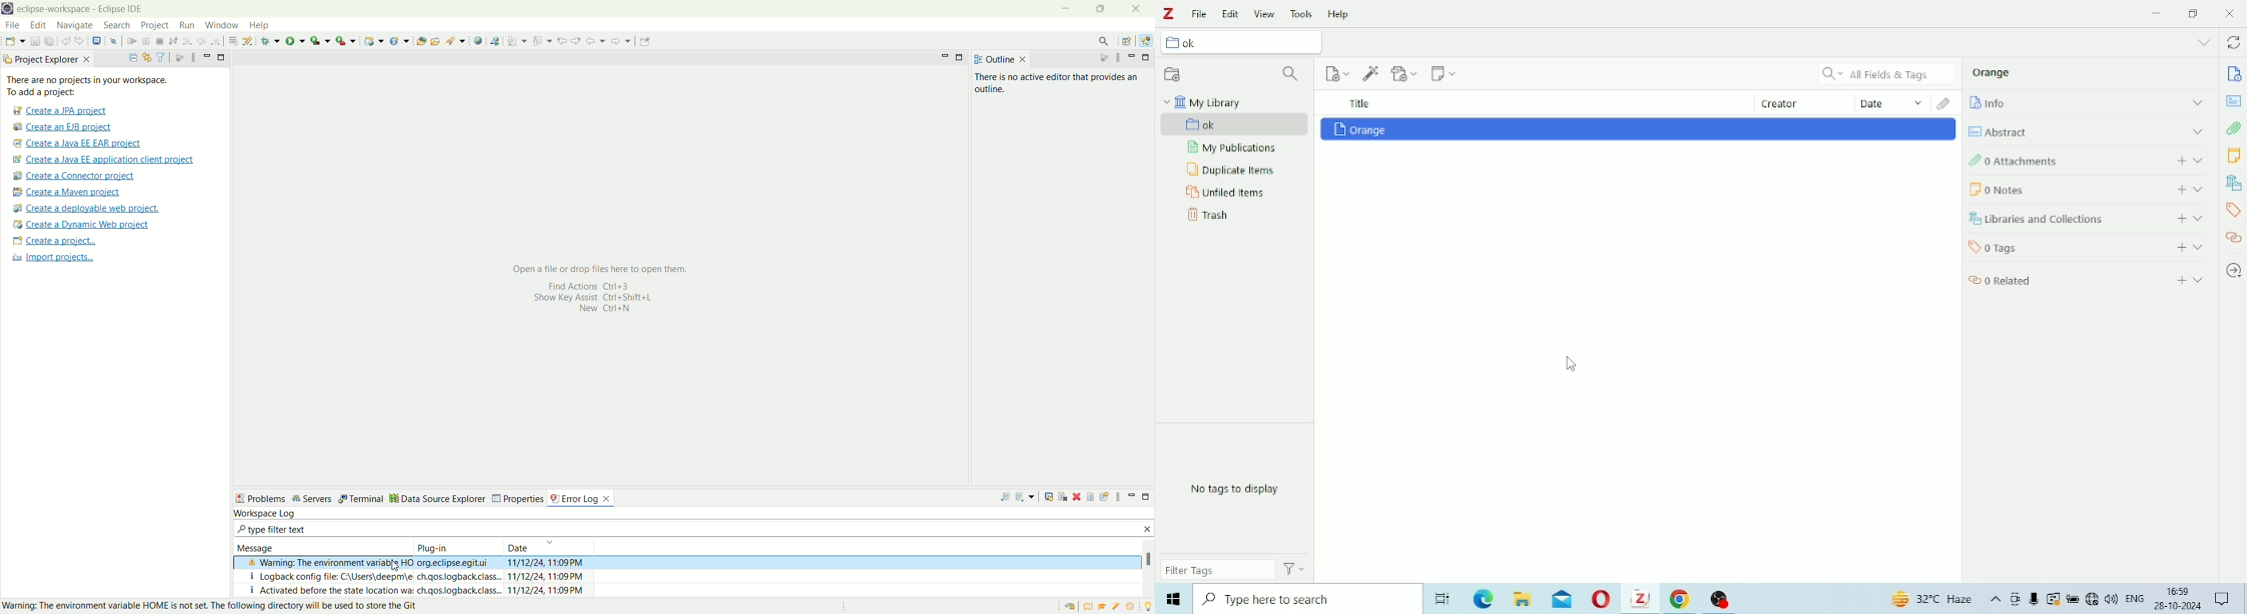 The image size is (2268, 616). I want to click on error log, so click(587, 497).